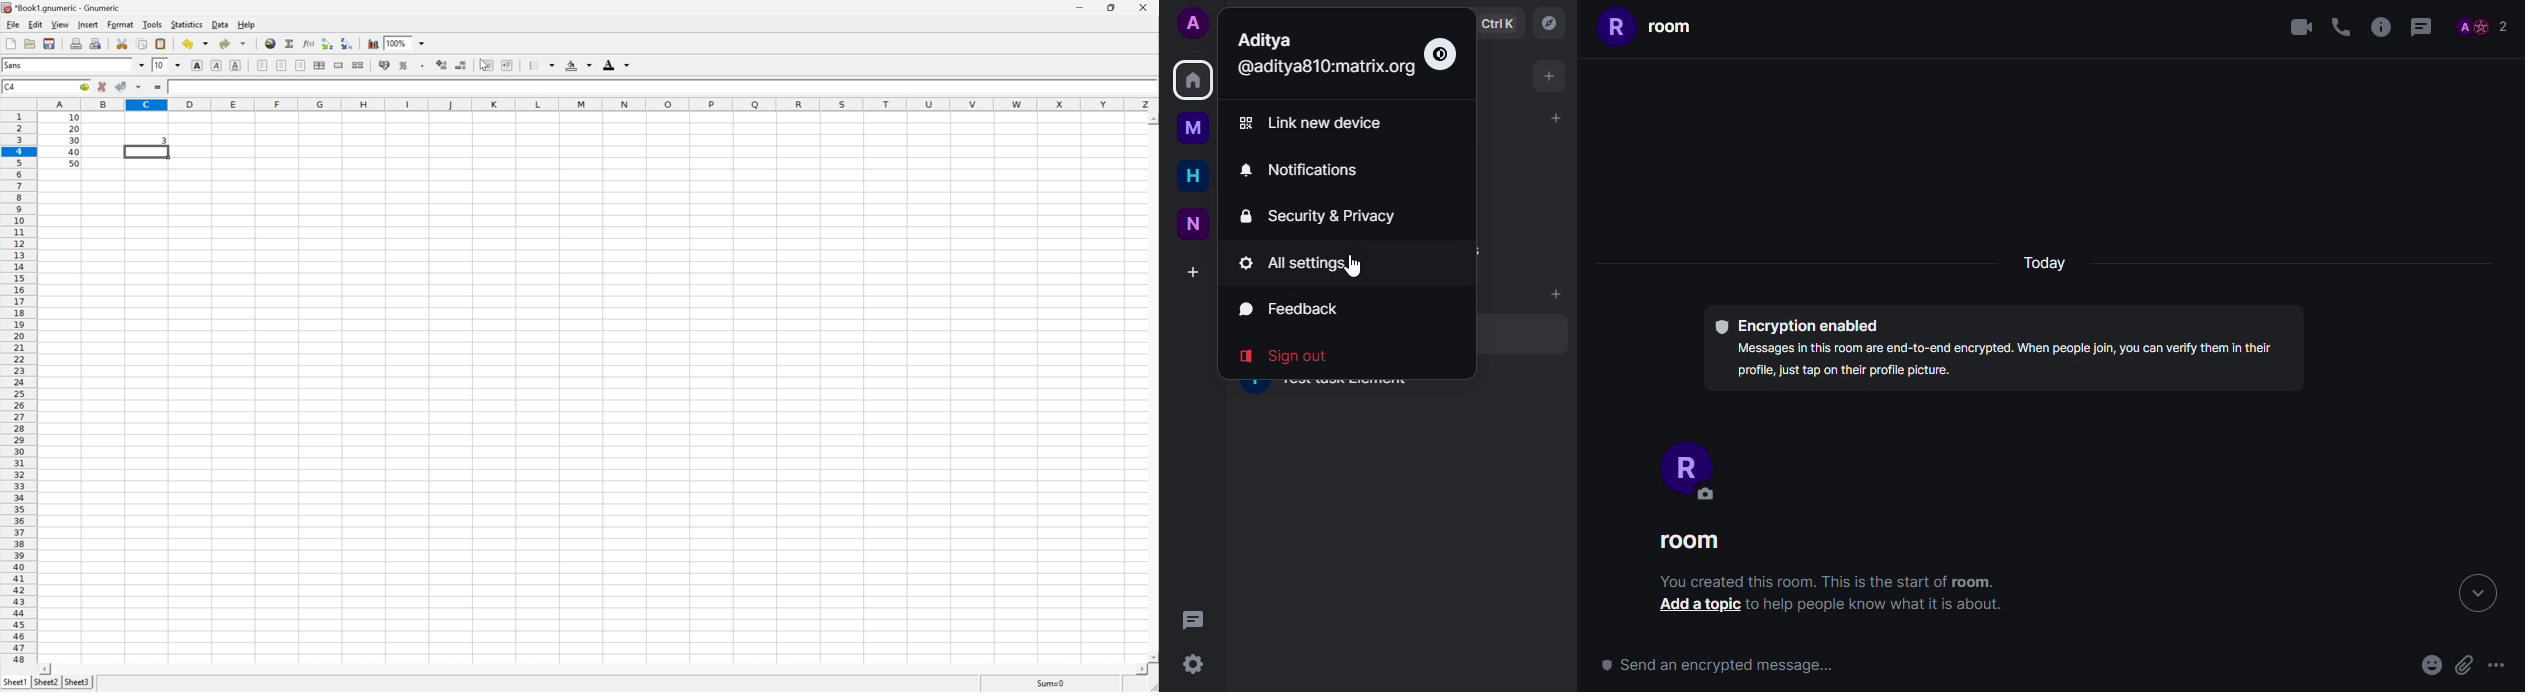  I want to click on link new device, so click(1318, 124).